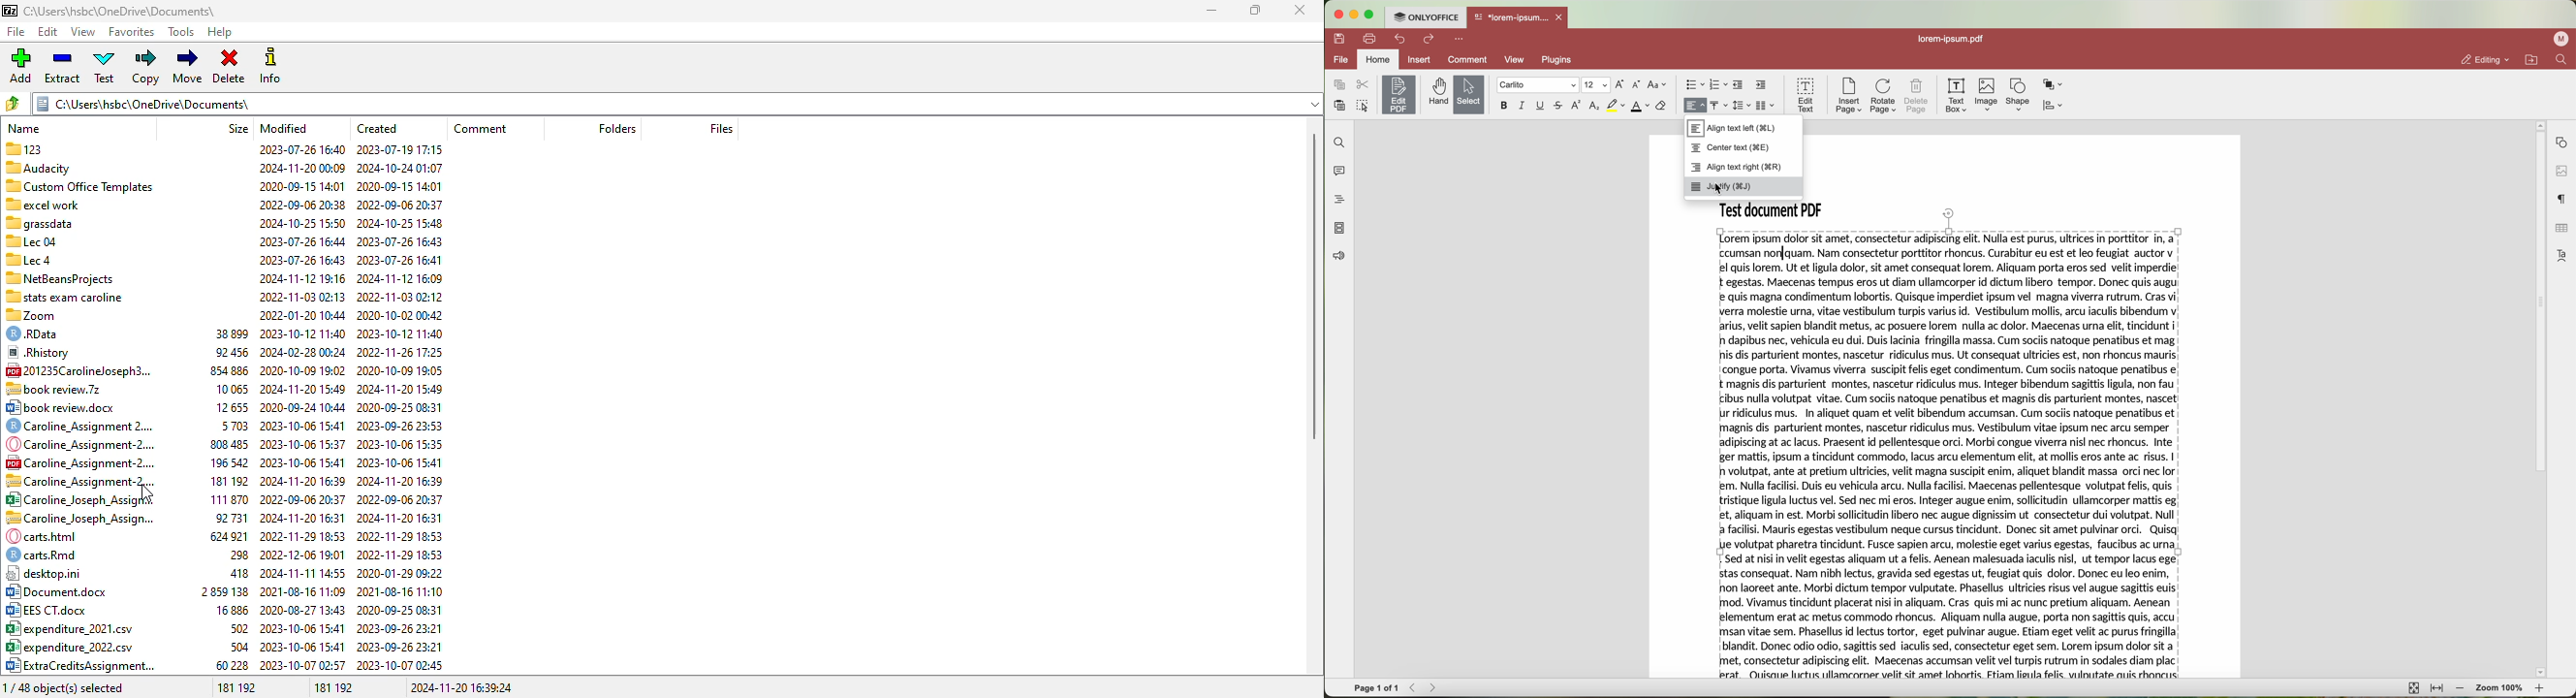  What do you see at coordinates (224, 354) in the screenshot?
I see `.Rhistory 92456 2024-02-28 00:24 2022-11-26 17:25` at bounding box center [224, 354].